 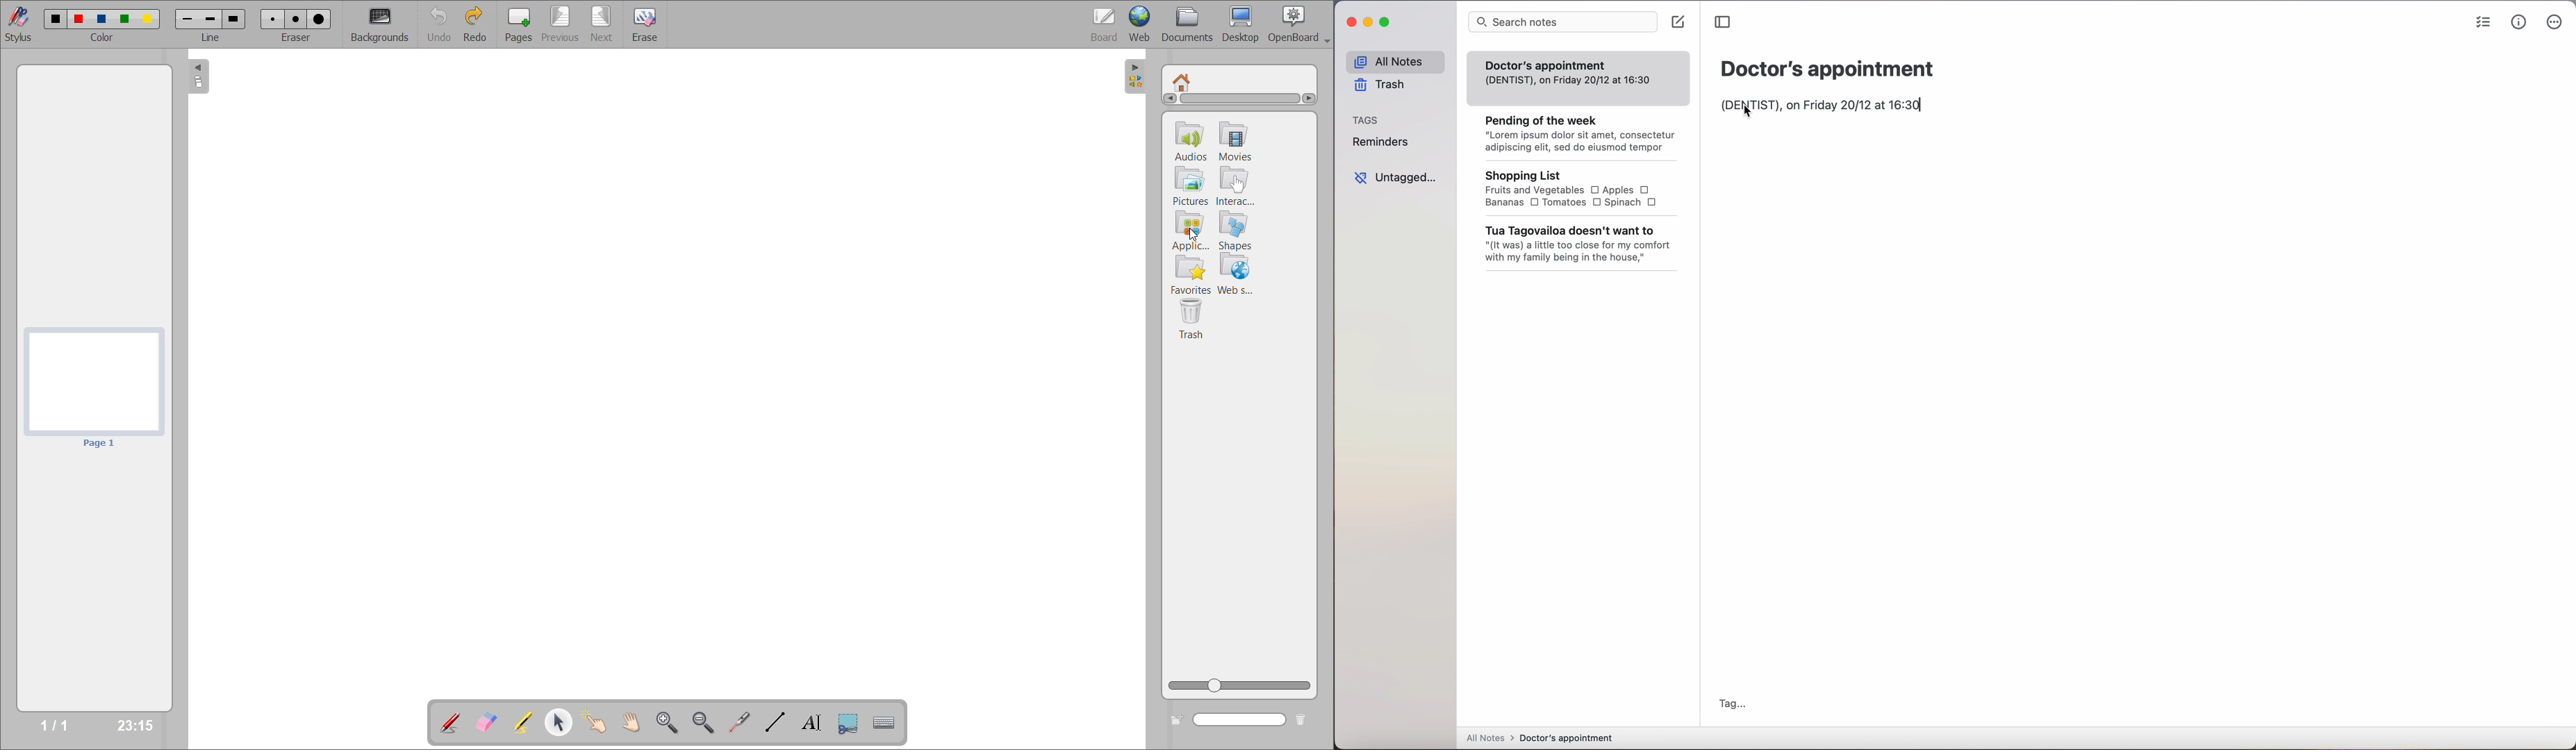 What do you see at coordinates (1568, 71) in the screenshot?
I see `Doctor's appointment
(DENTIST), on Friday 20/12 at 16:30` at bounding box center [1568, 71].